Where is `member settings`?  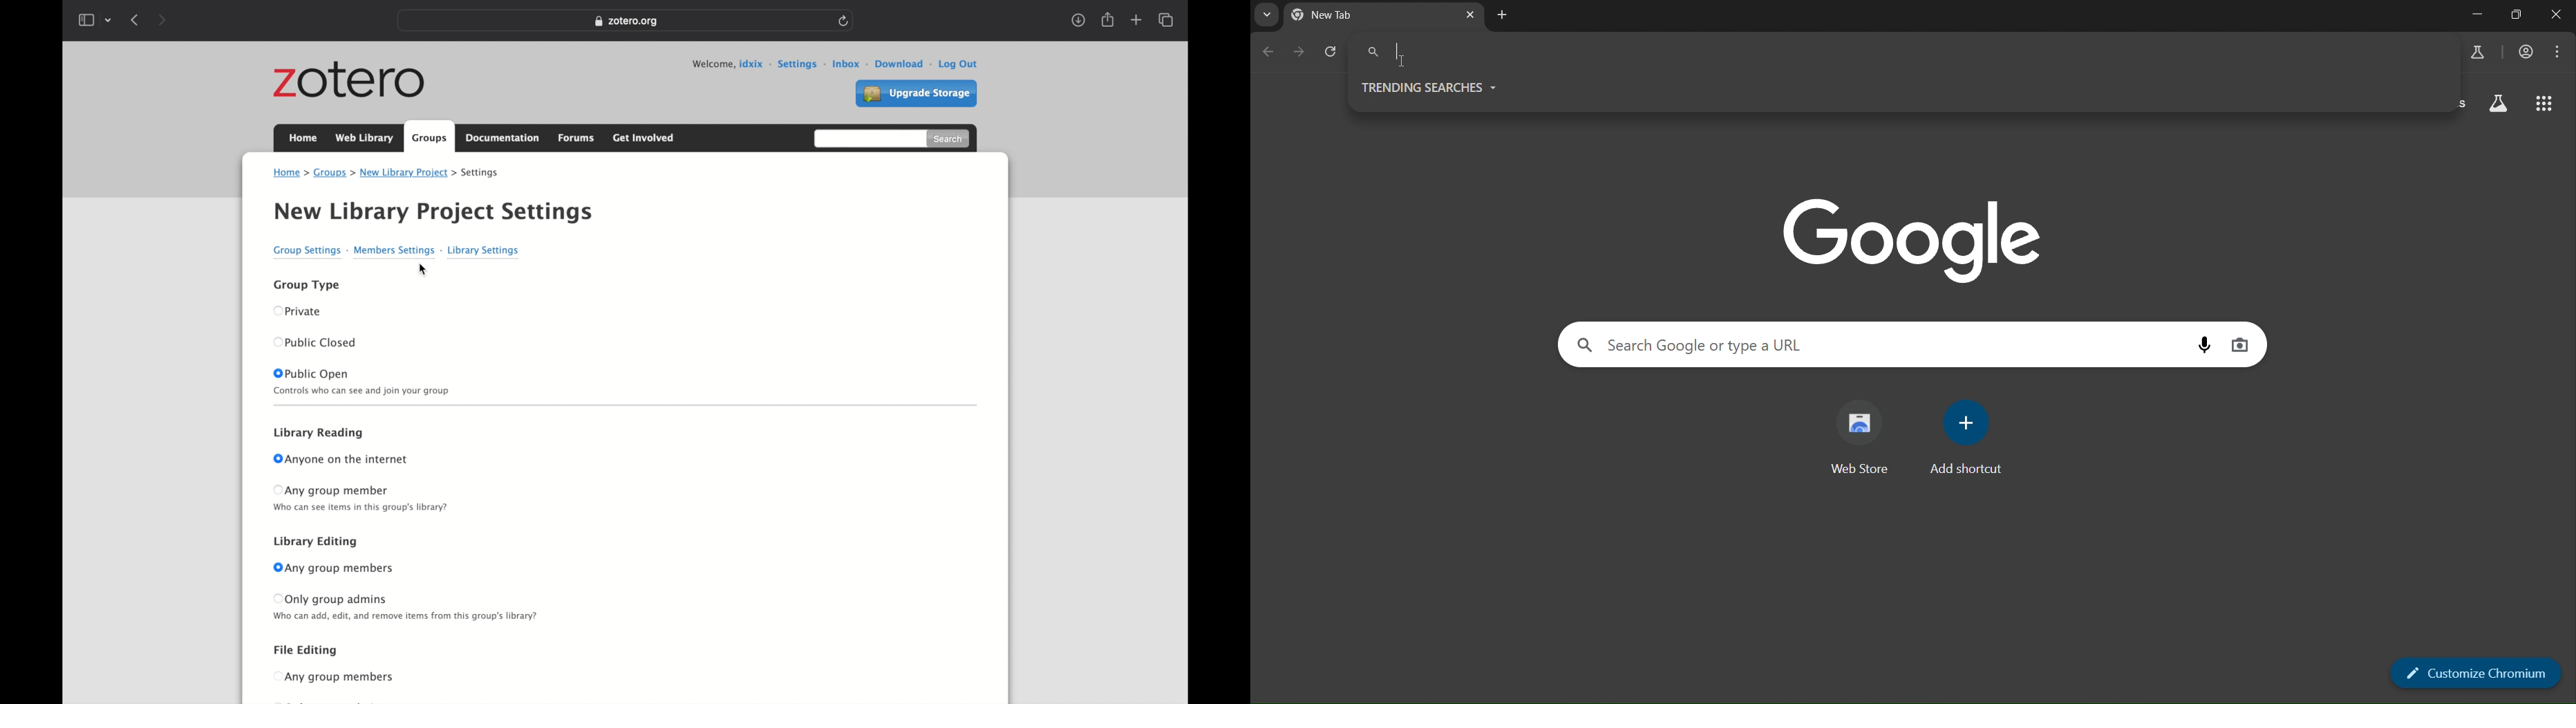 member settings is located at coordinates (398, 250).